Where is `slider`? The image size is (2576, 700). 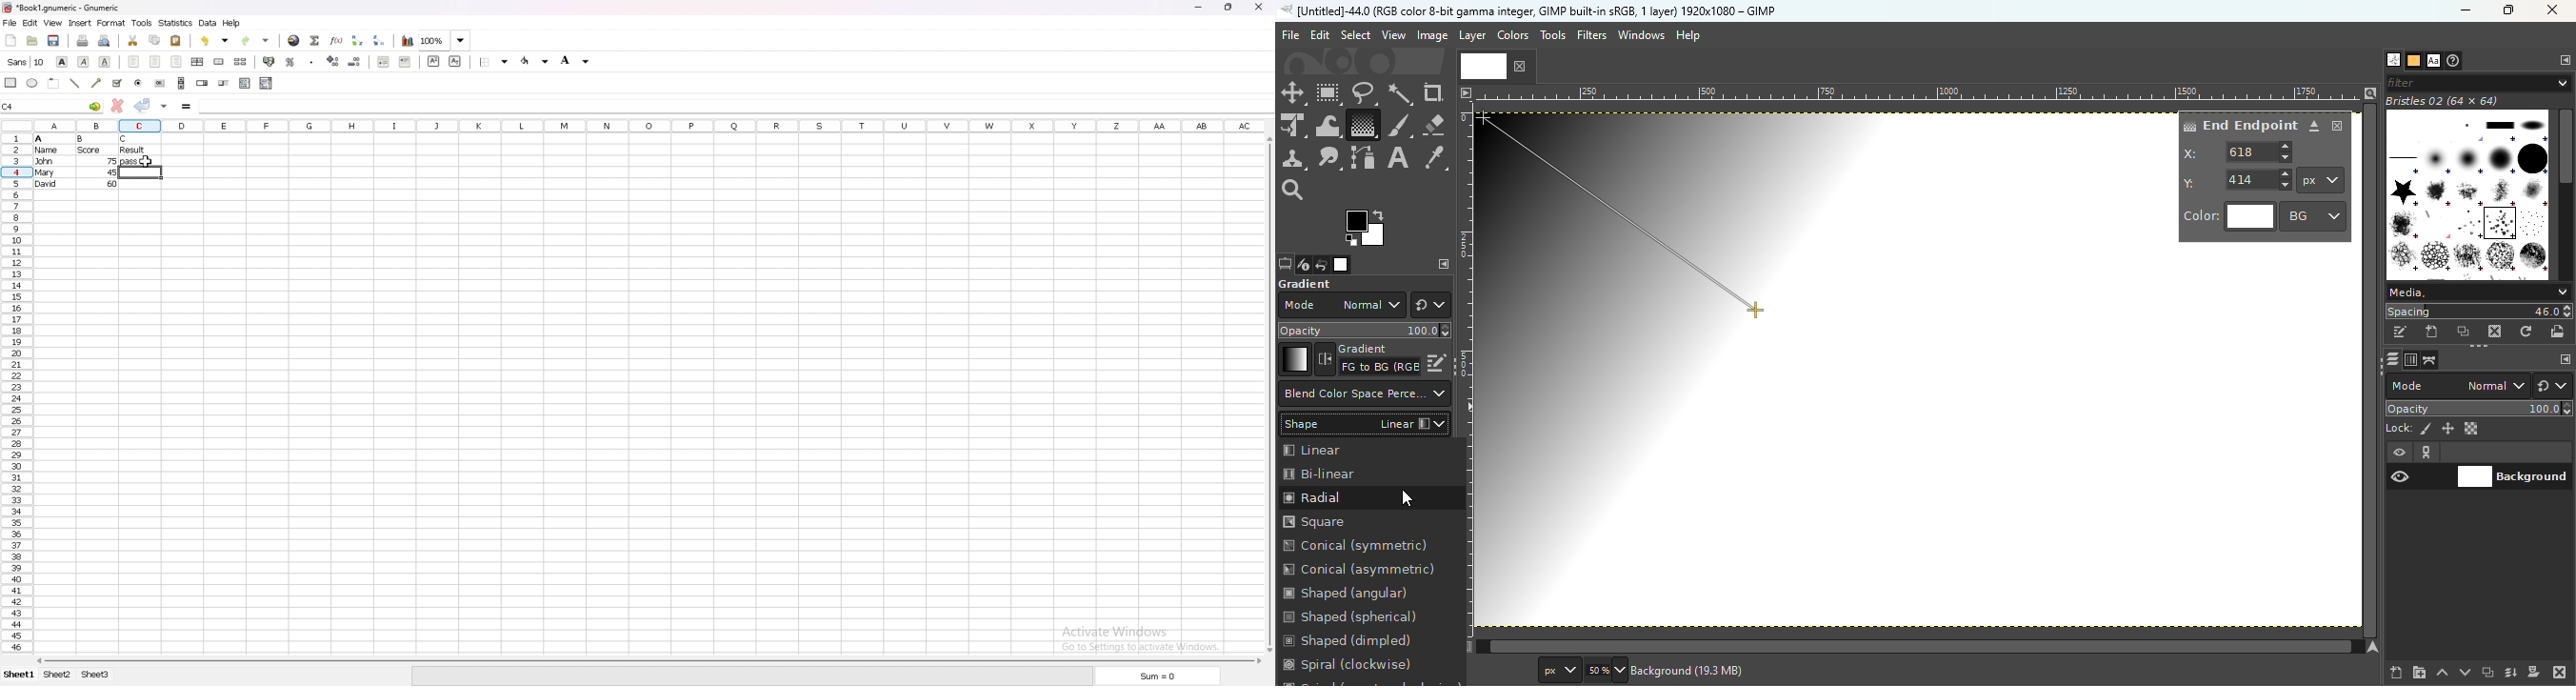 slider is located at coordinates (225, 82).